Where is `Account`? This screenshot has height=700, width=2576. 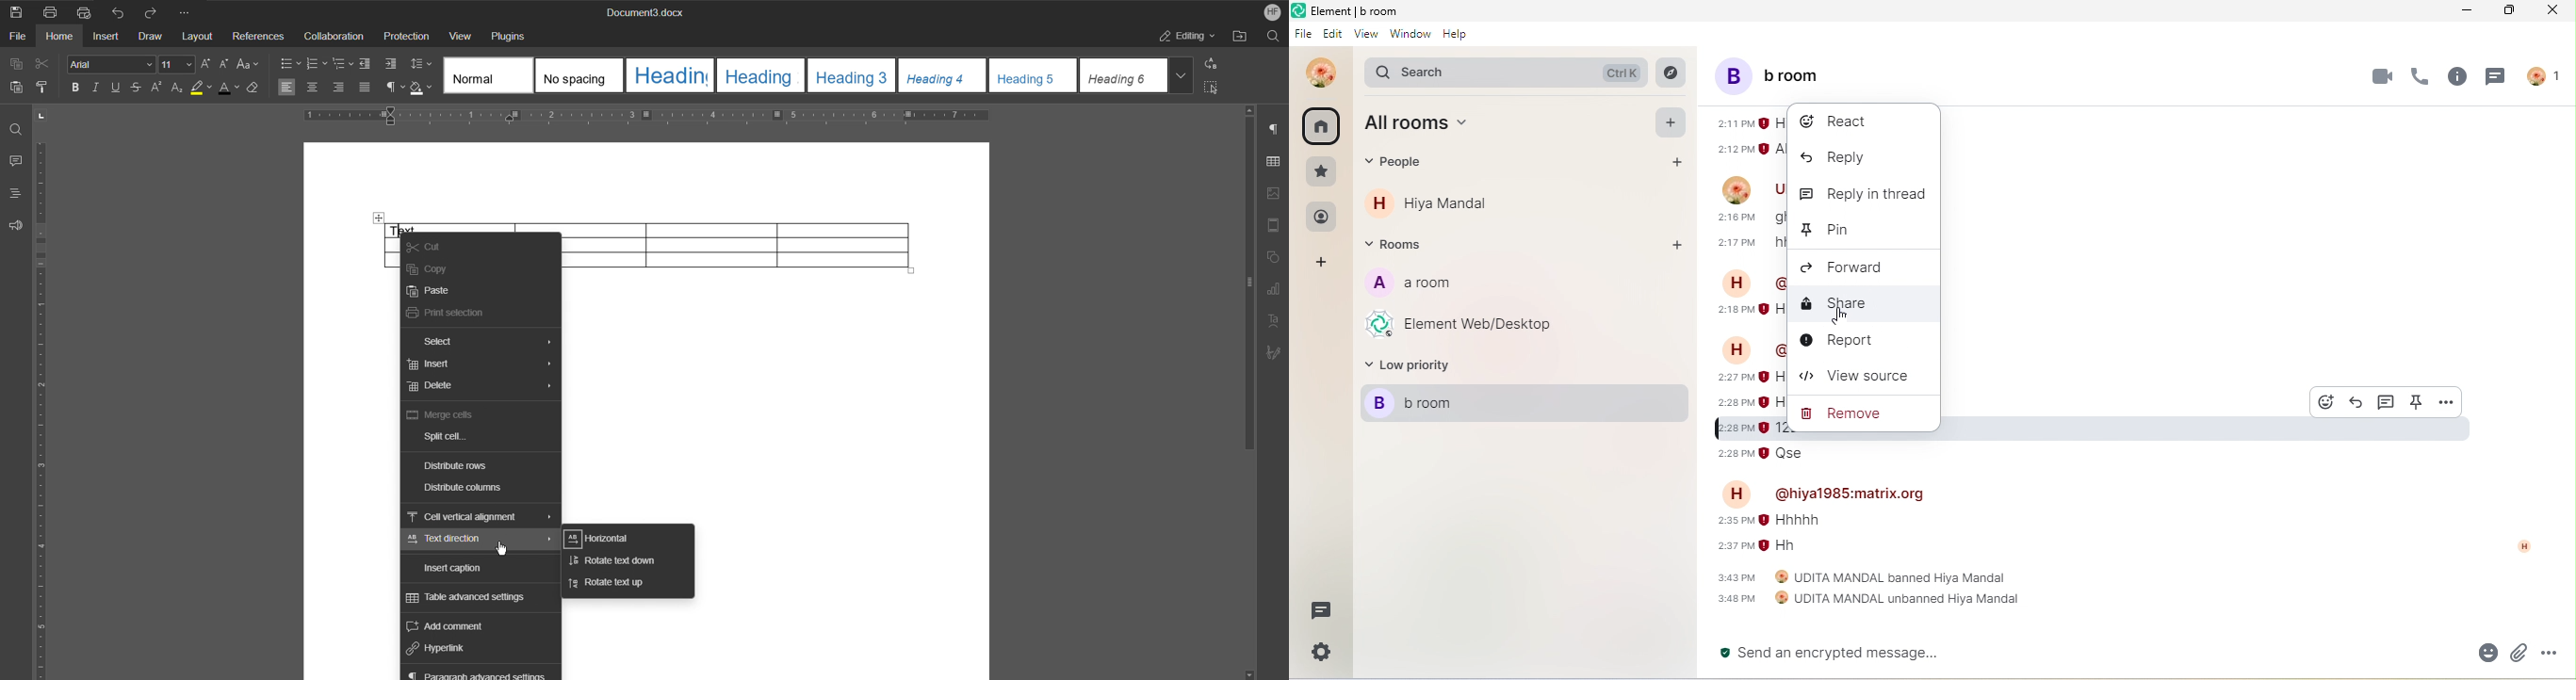 Account is located at coordinates (1270, 11).